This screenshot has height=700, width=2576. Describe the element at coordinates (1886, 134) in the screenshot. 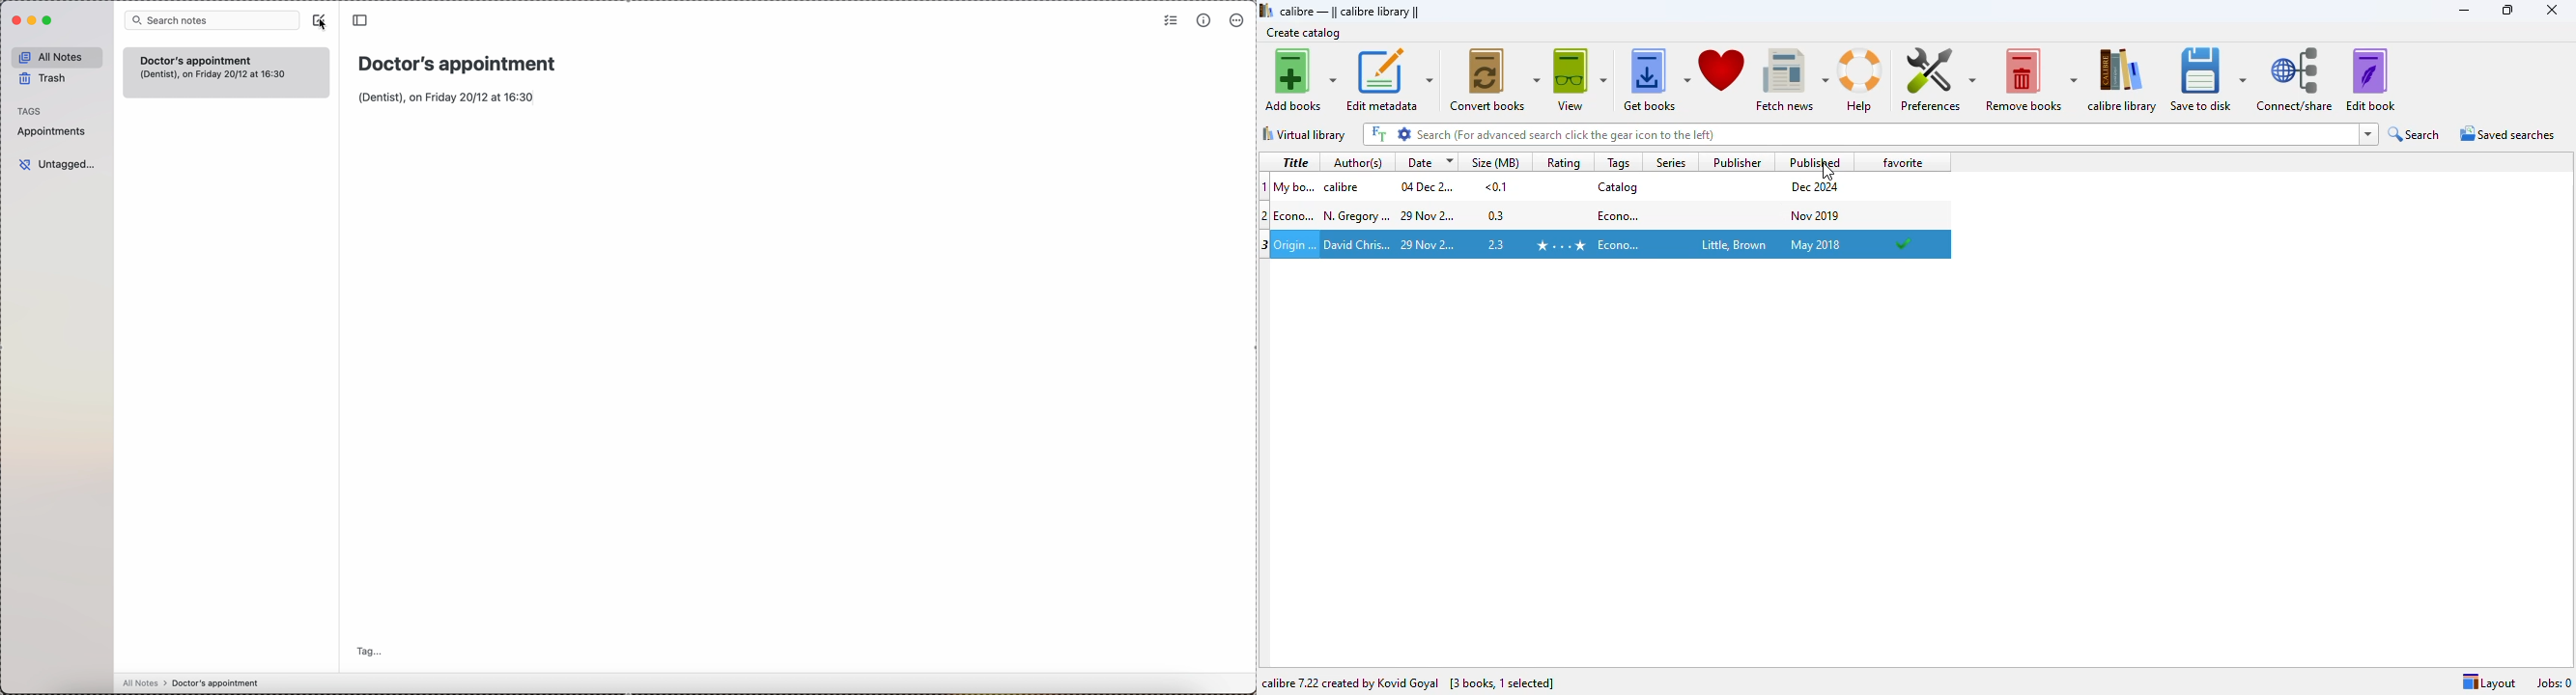

I see `search` at that location.